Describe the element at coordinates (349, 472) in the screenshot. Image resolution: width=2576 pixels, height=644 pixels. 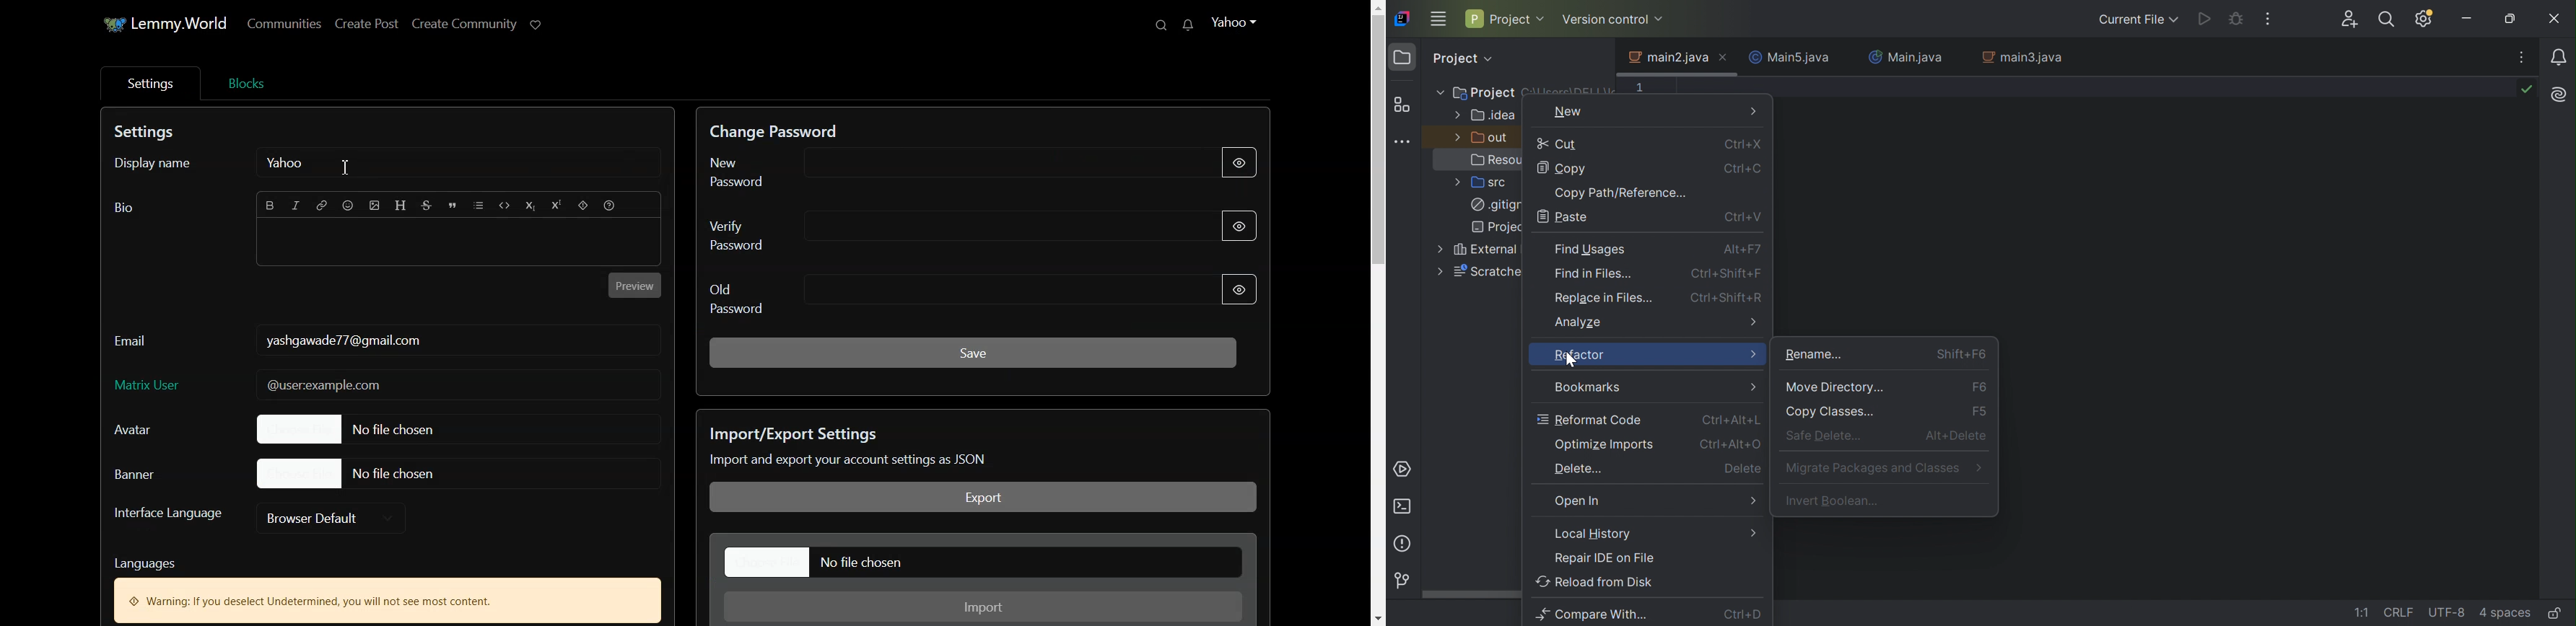
I see `File Chosen` at that location.